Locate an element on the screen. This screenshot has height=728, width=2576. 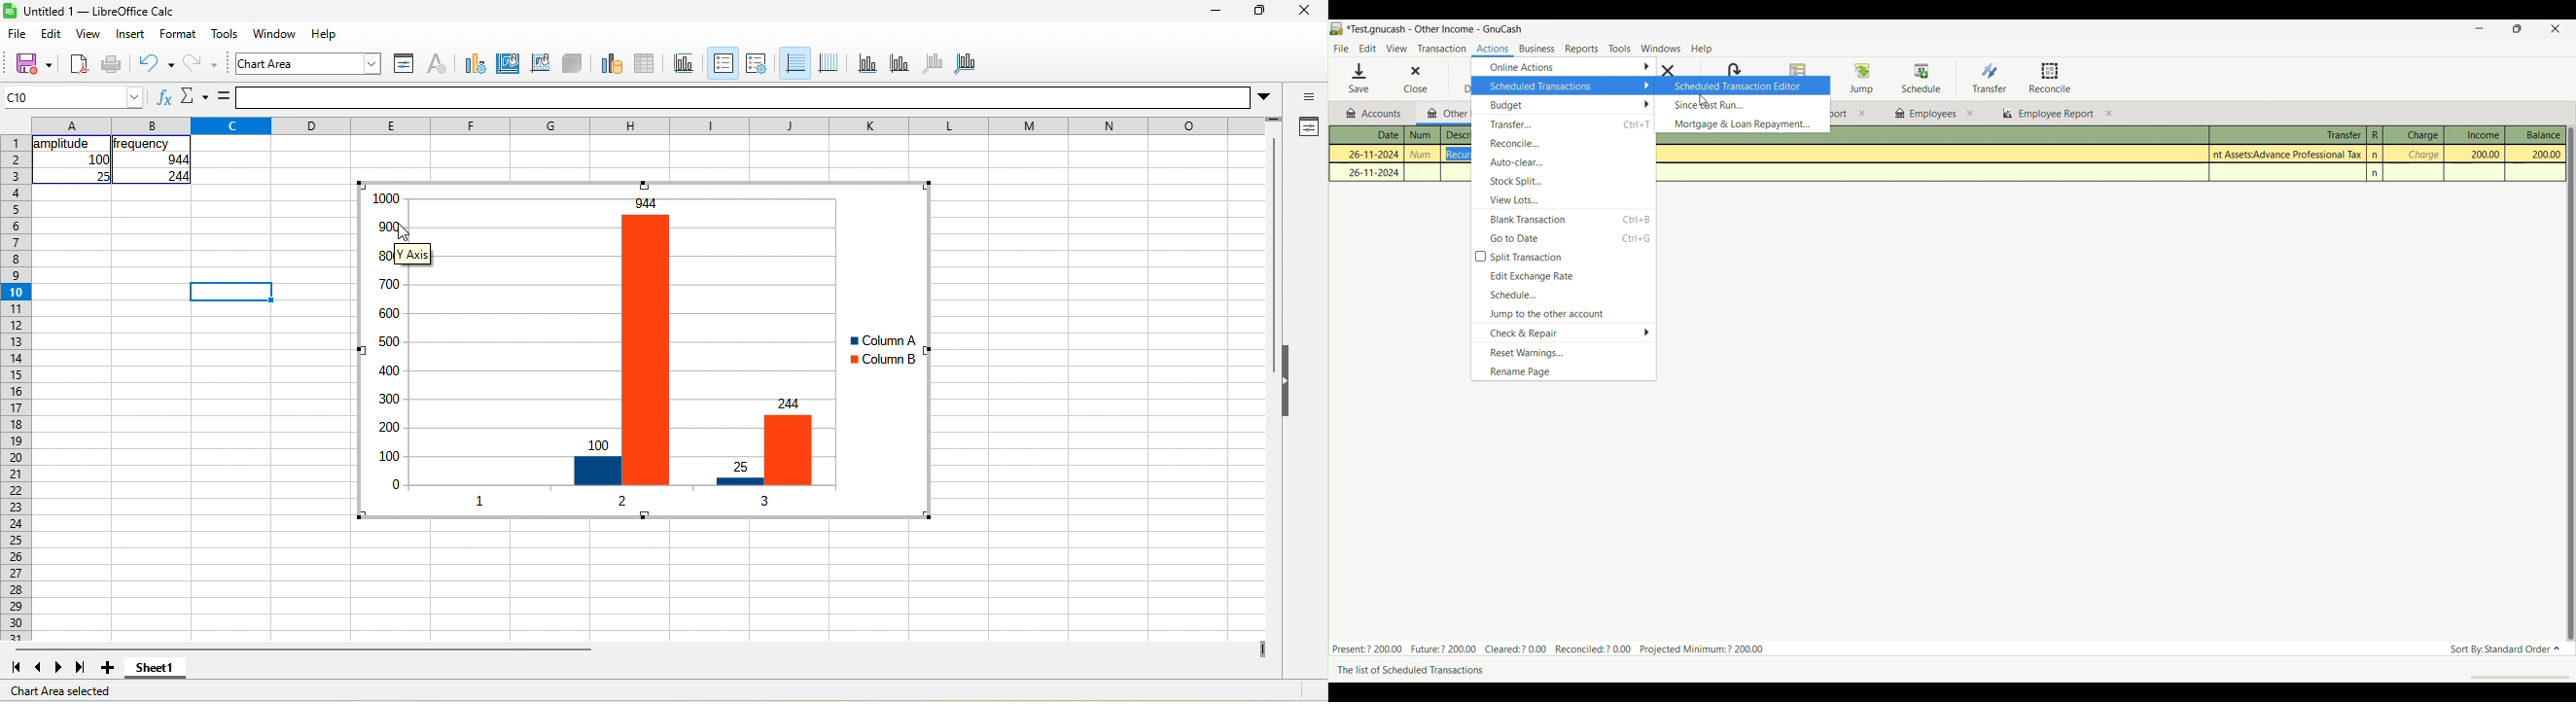
R column is located at coordinates (2374, 135).